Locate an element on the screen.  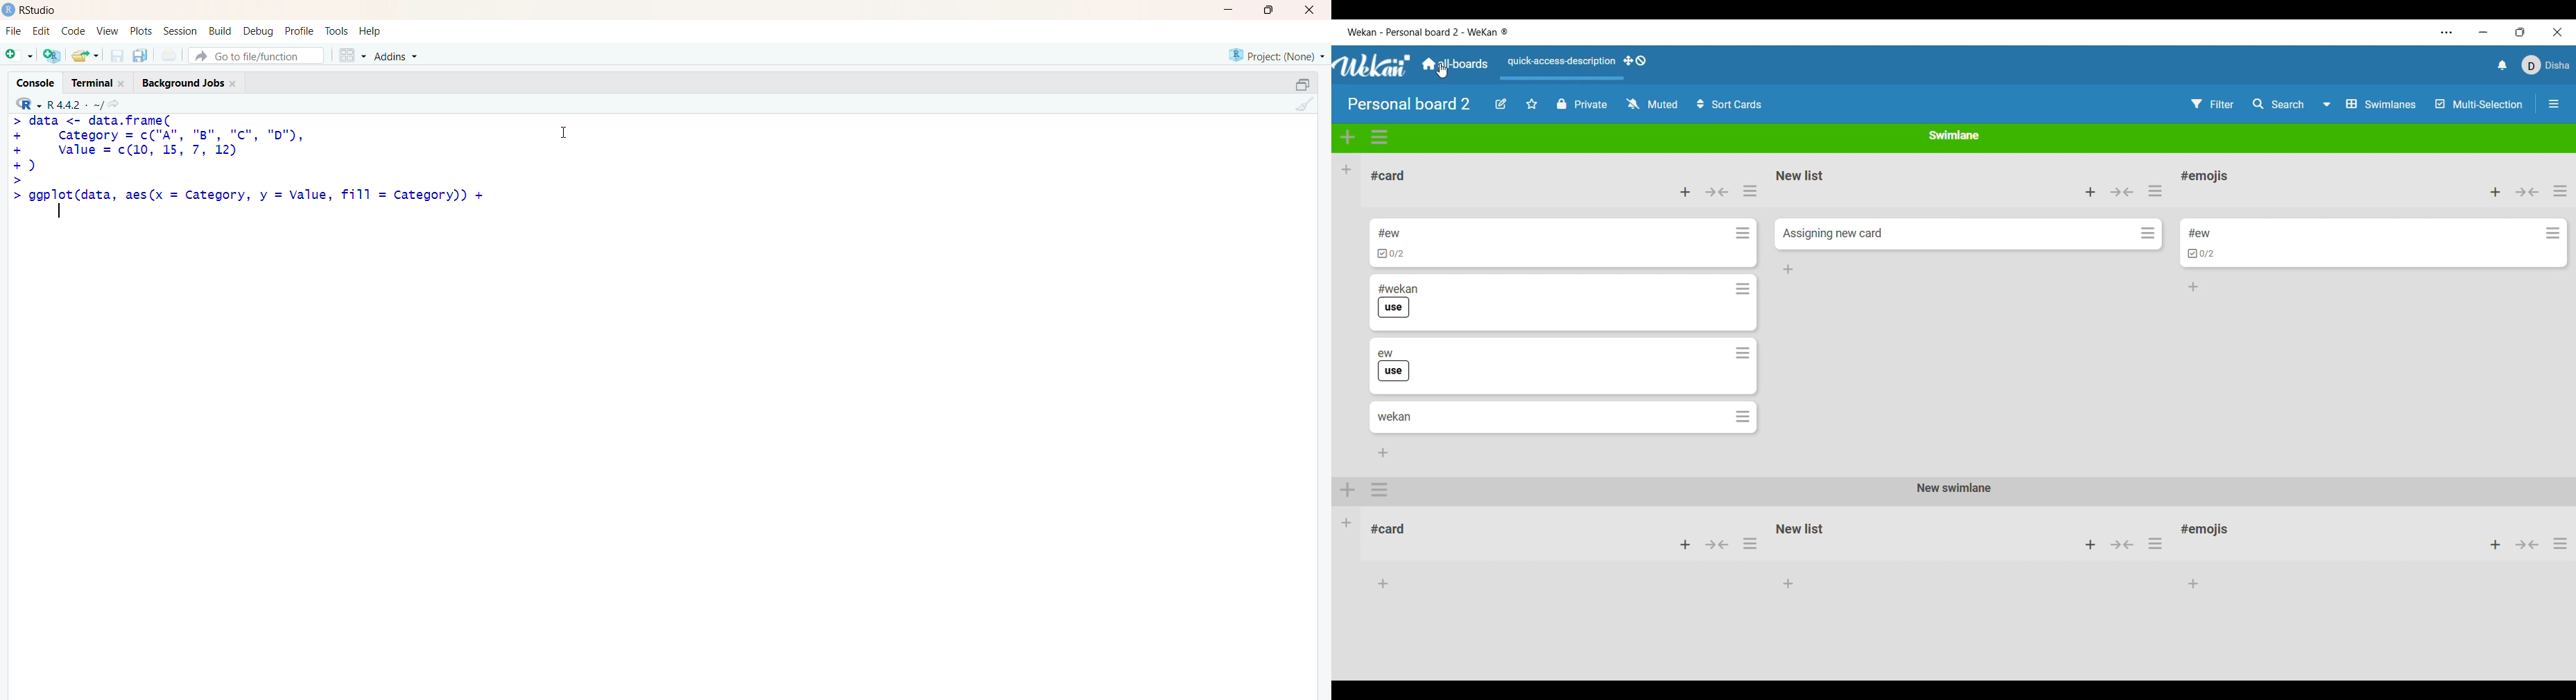
code is located at coordinates (73, 31).